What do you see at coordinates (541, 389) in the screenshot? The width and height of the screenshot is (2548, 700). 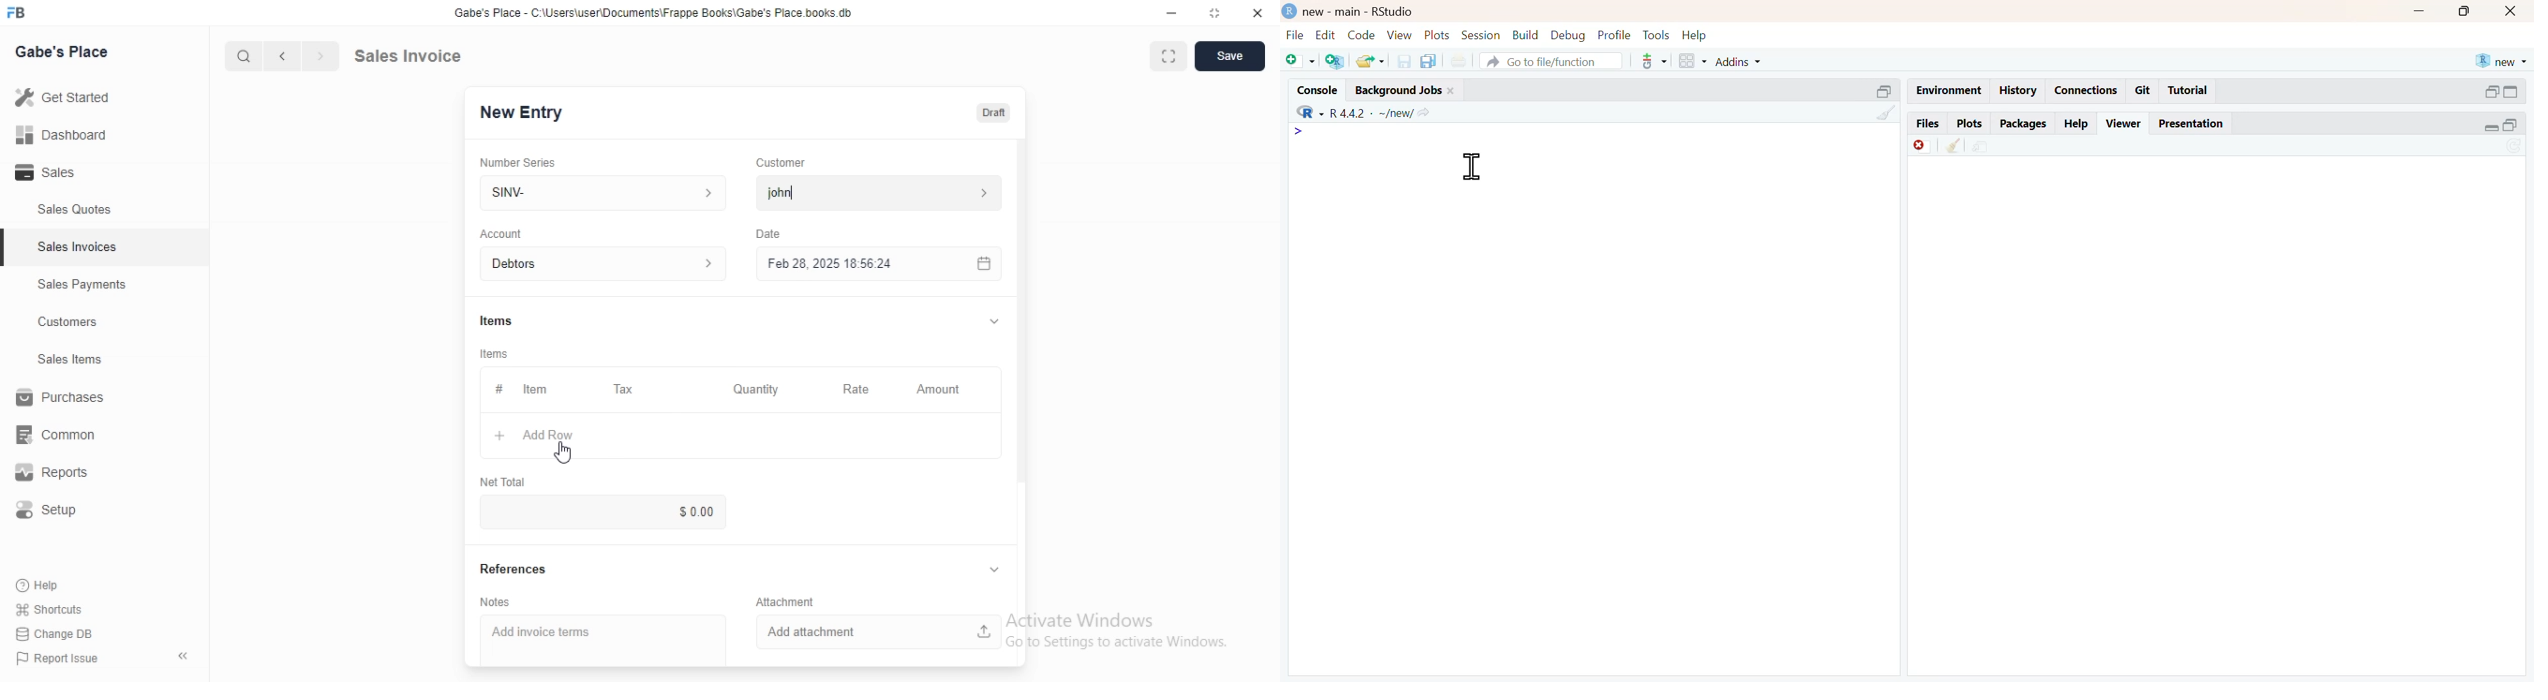 I see `tem` at bounding box center [541, 389].